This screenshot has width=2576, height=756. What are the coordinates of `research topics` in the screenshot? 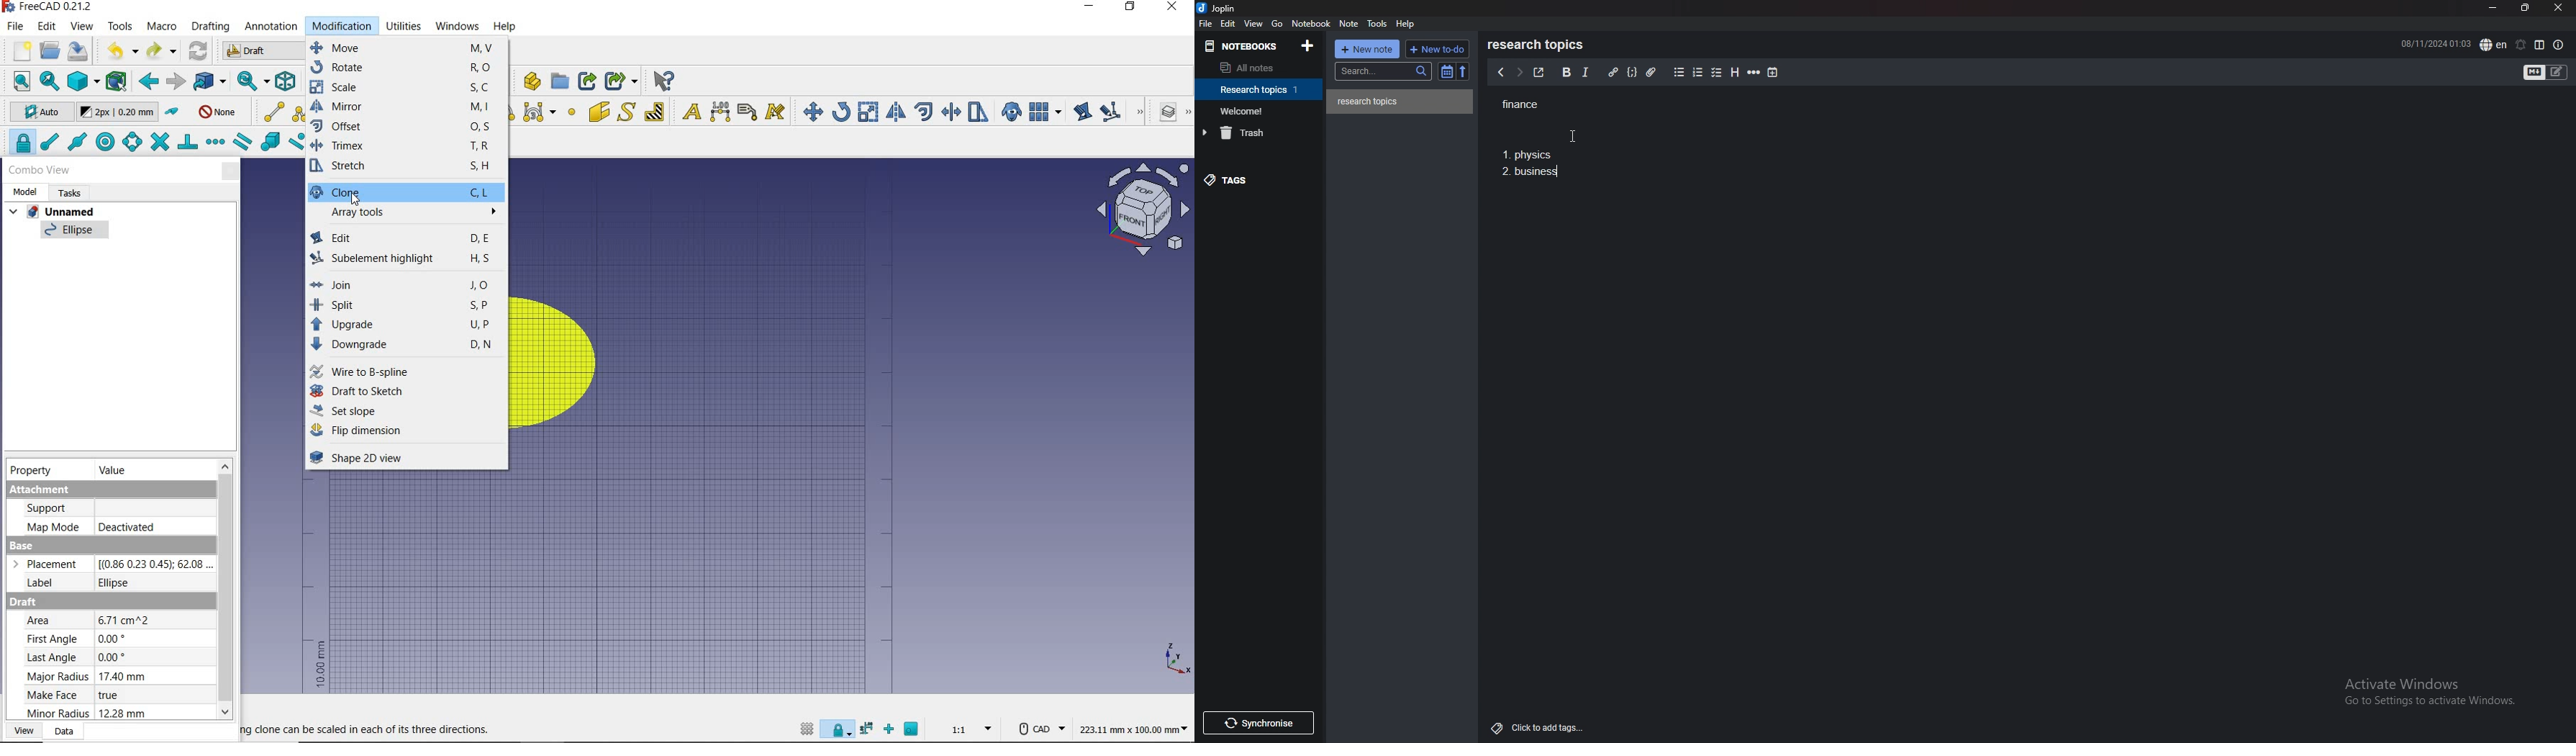 It's located at (1538, 45).